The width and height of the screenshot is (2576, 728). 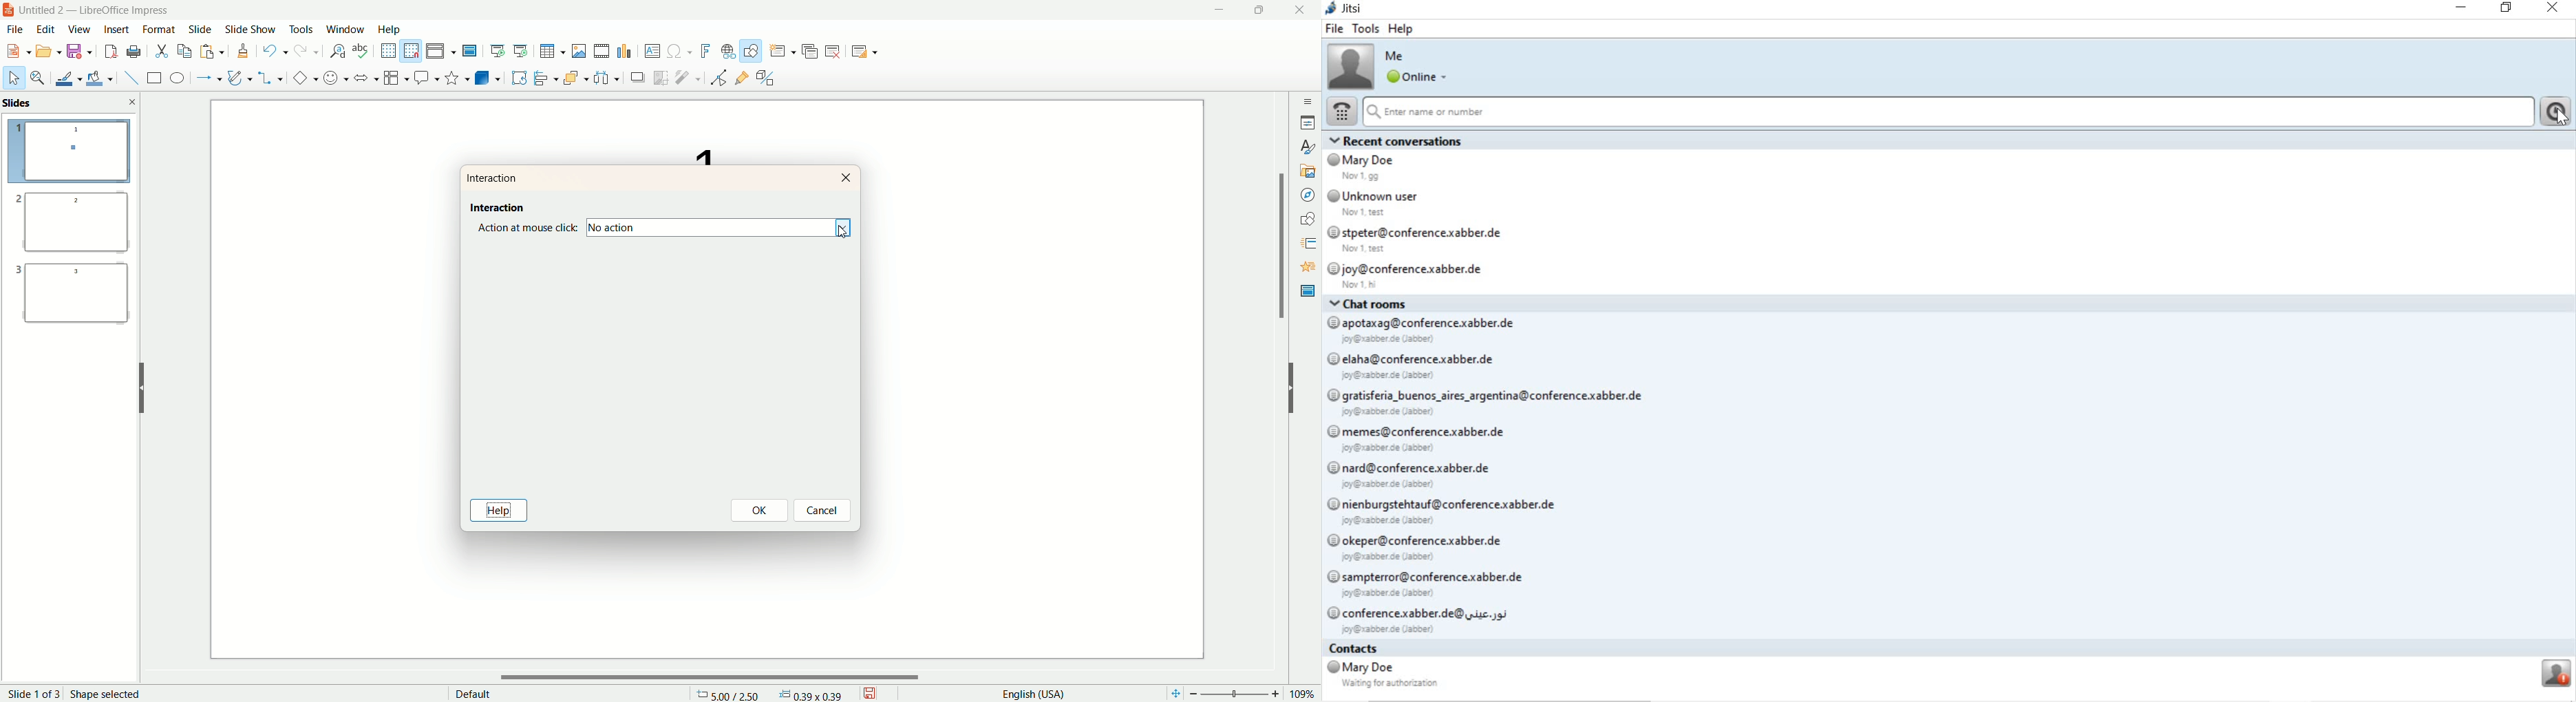 I want to click on slide layout, so click(x=873, y=53).